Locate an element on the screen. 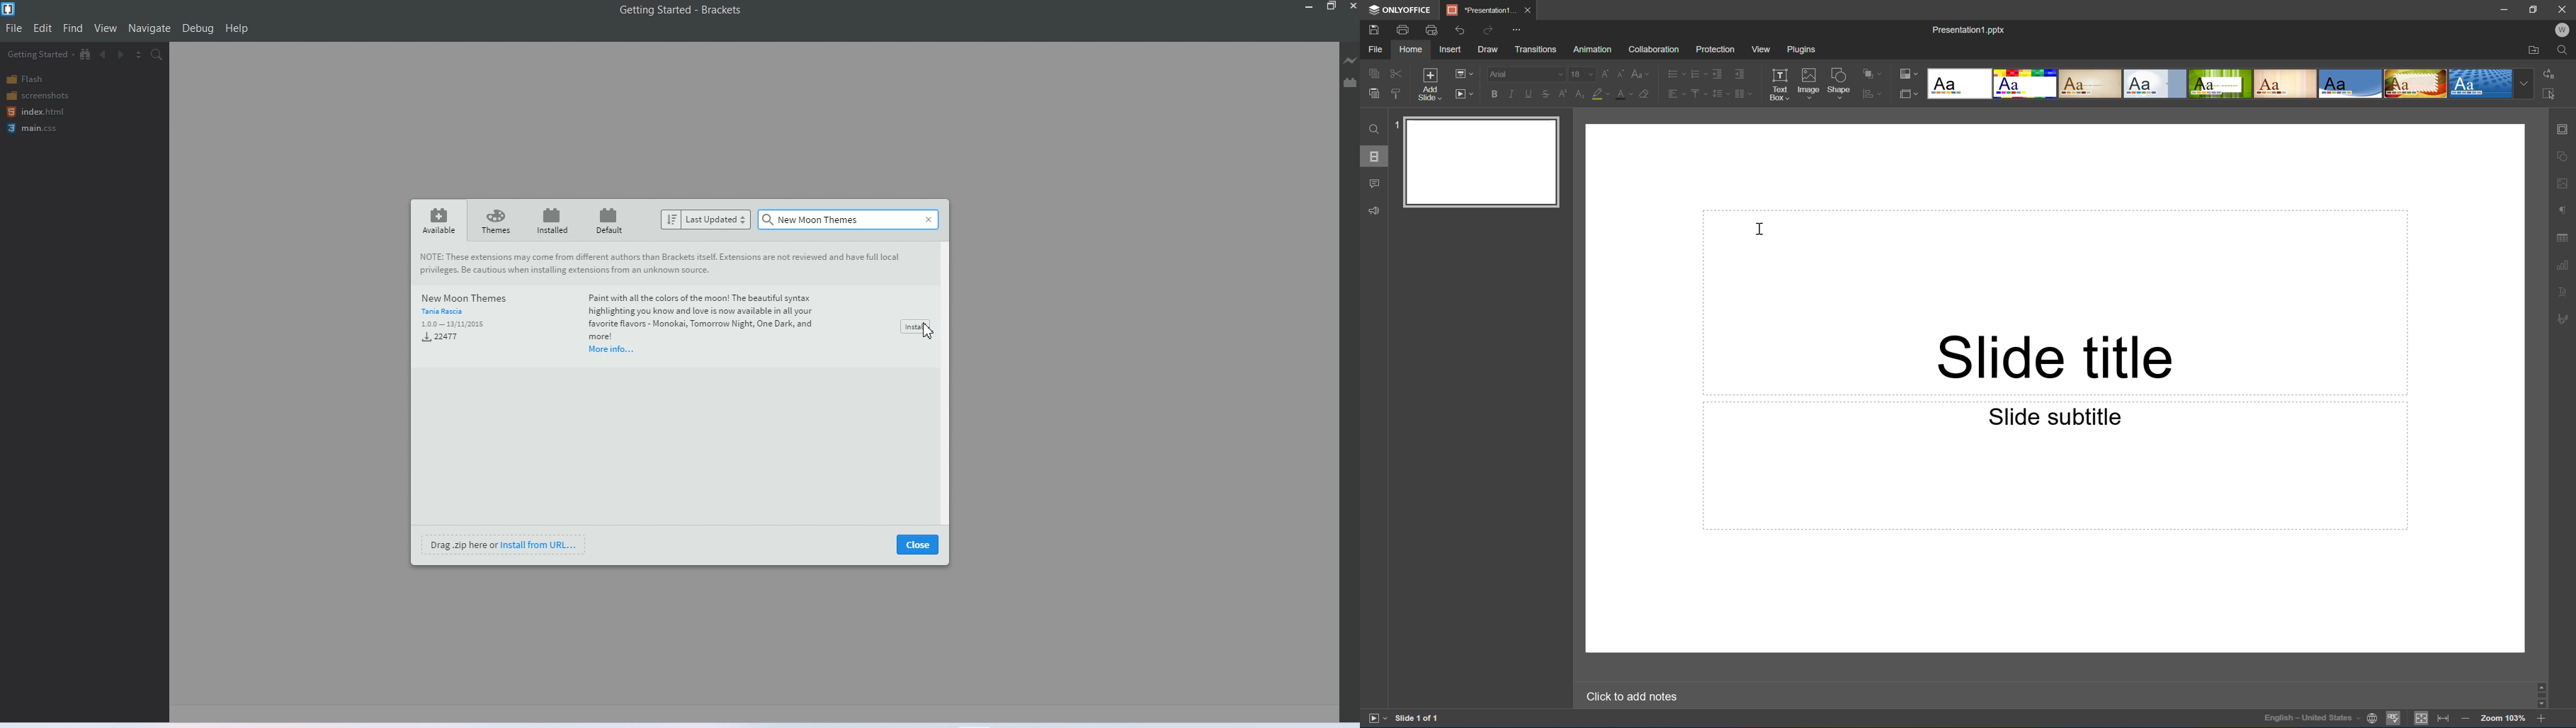  Getting Started - Brackets is located at coordinates (684, 11).